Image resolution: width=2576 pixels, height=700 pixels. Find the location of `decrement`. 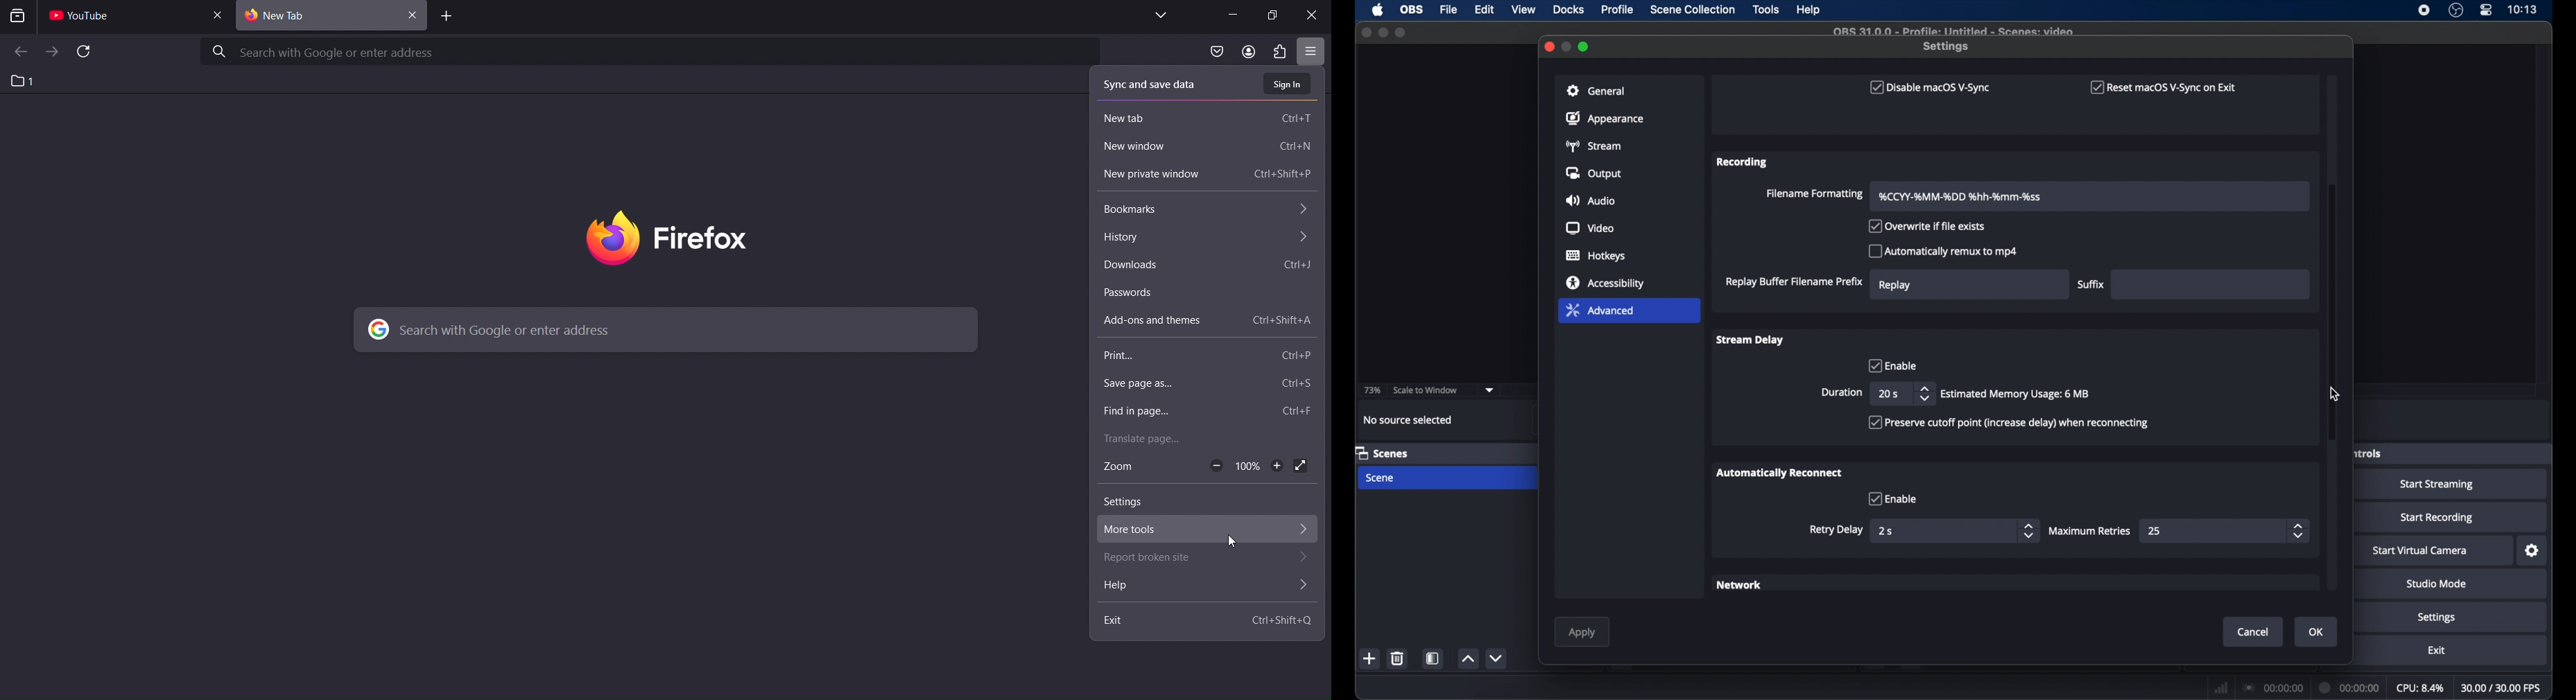

decrement is located at coordinates (1495, 658).